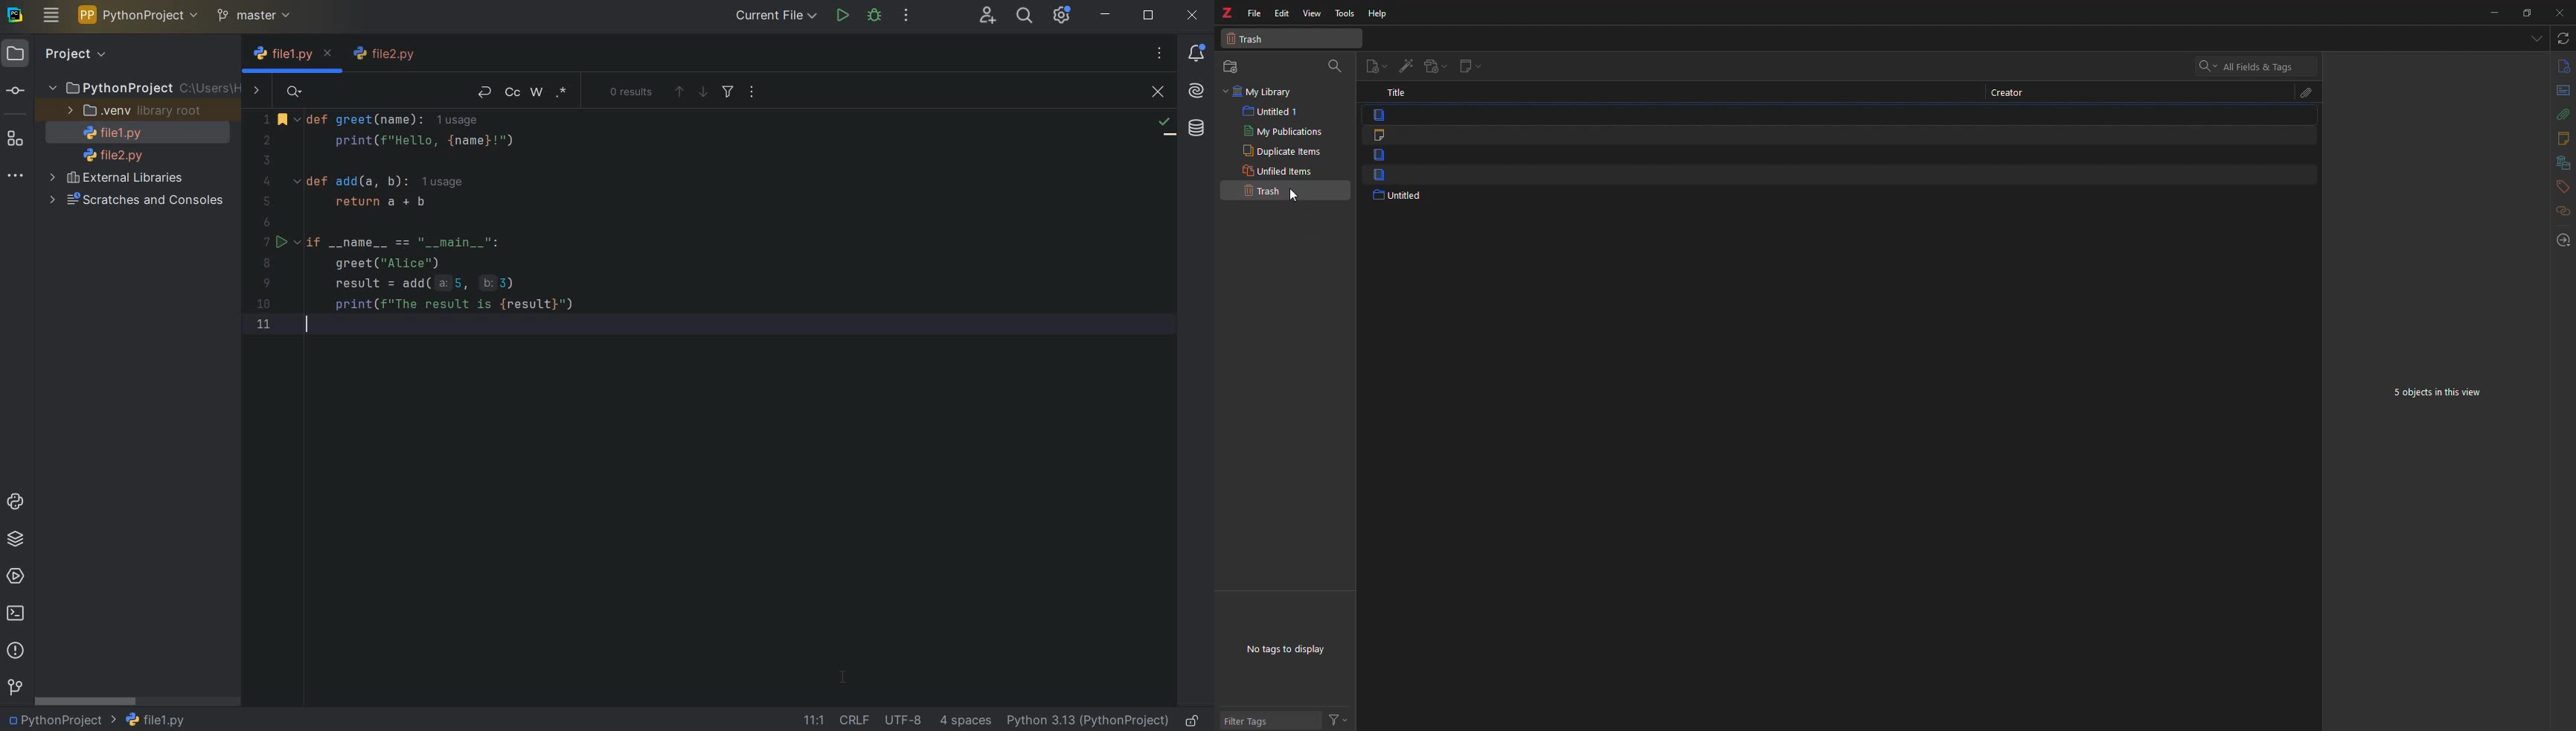  What do you see at coordinates (2440, 391) in the screenshot?
I see `5 objects` at bounding box center [2440, 391].